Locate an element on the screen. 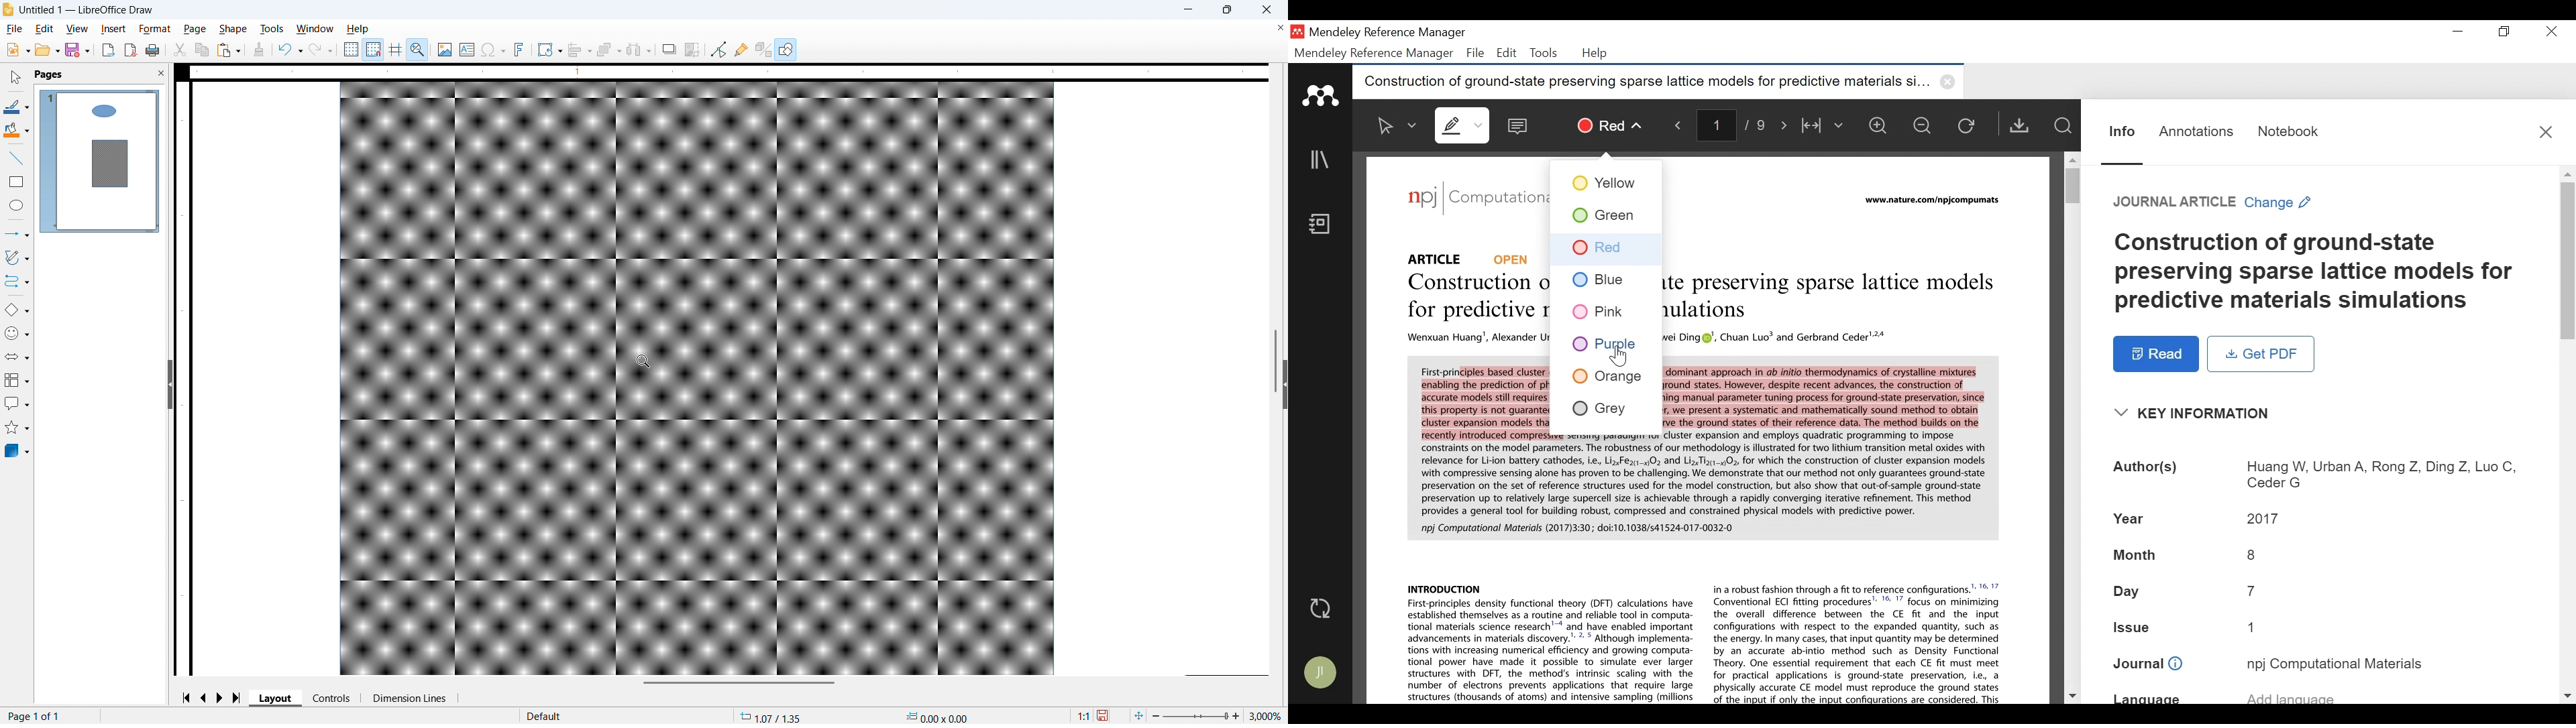 Image resolution: width=2576 pixels, height=728 pixels. Construction of ground-state preserving sparse  lattice models for predictive materials si... is located at coordinates (1659, 80).